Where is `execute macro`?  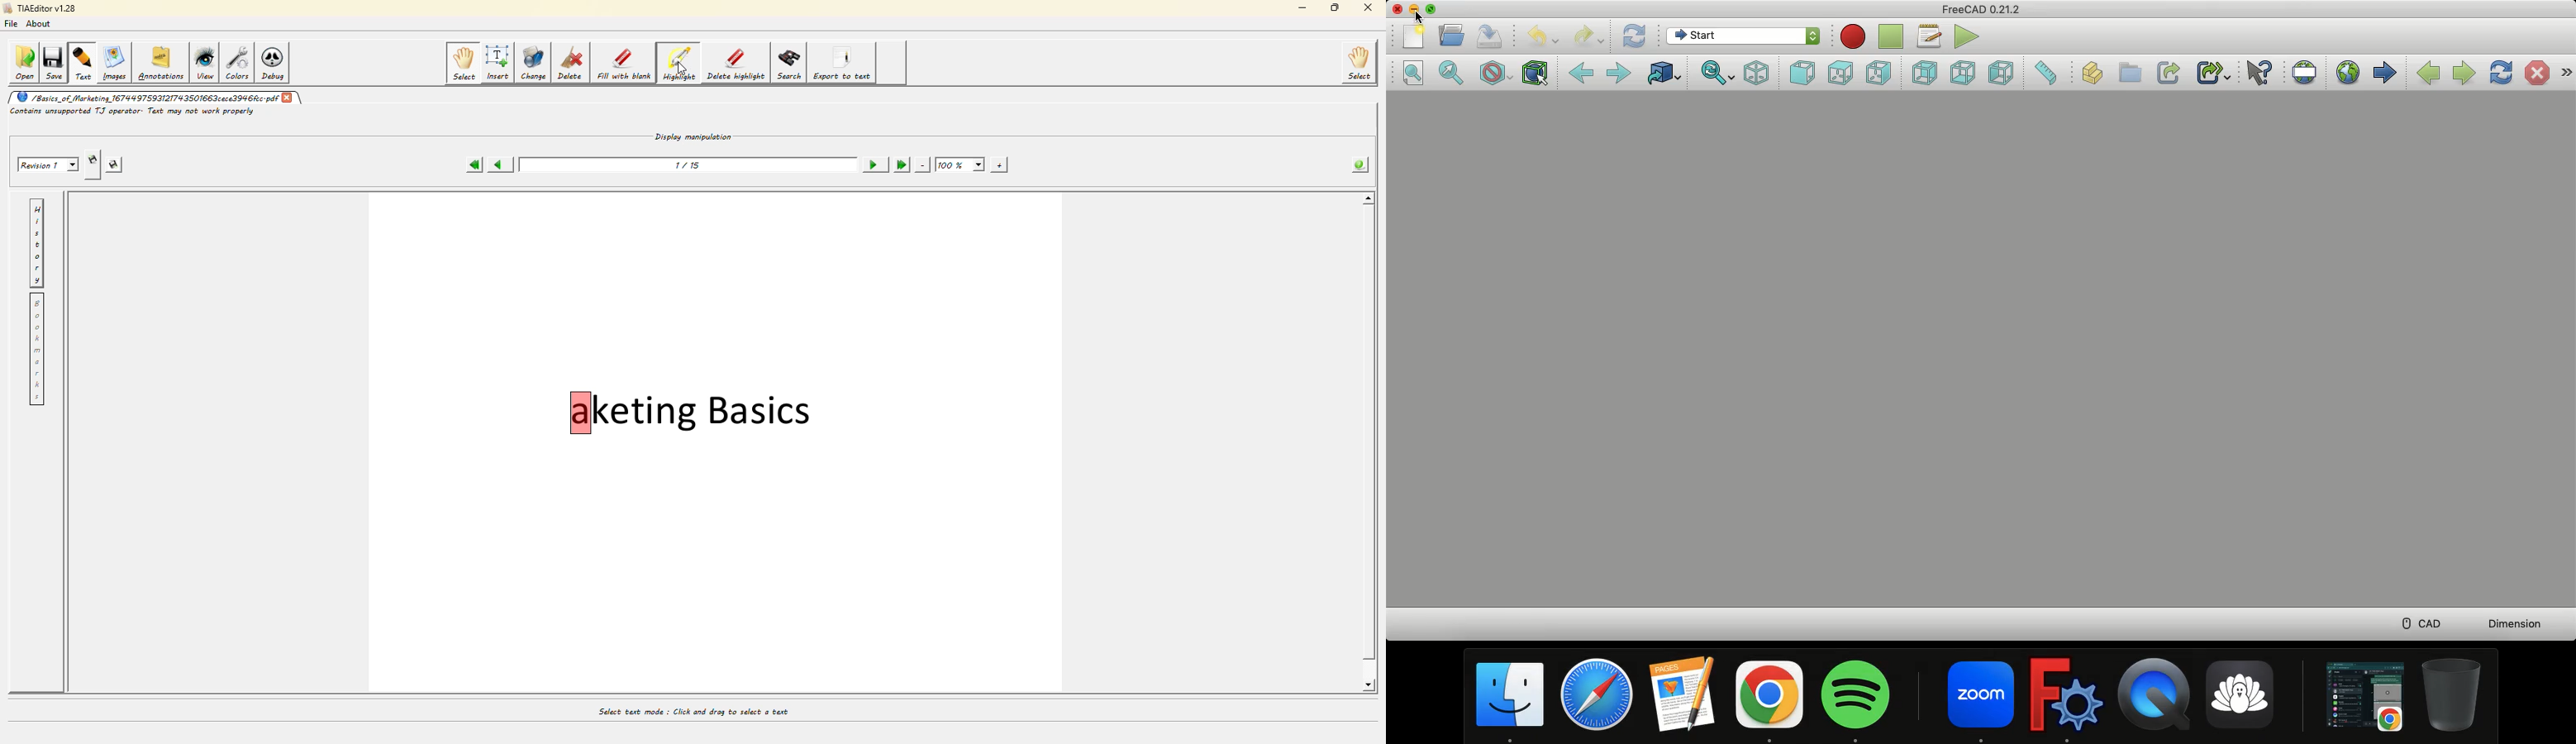 execute macro is located at coordinates (1969, 36).